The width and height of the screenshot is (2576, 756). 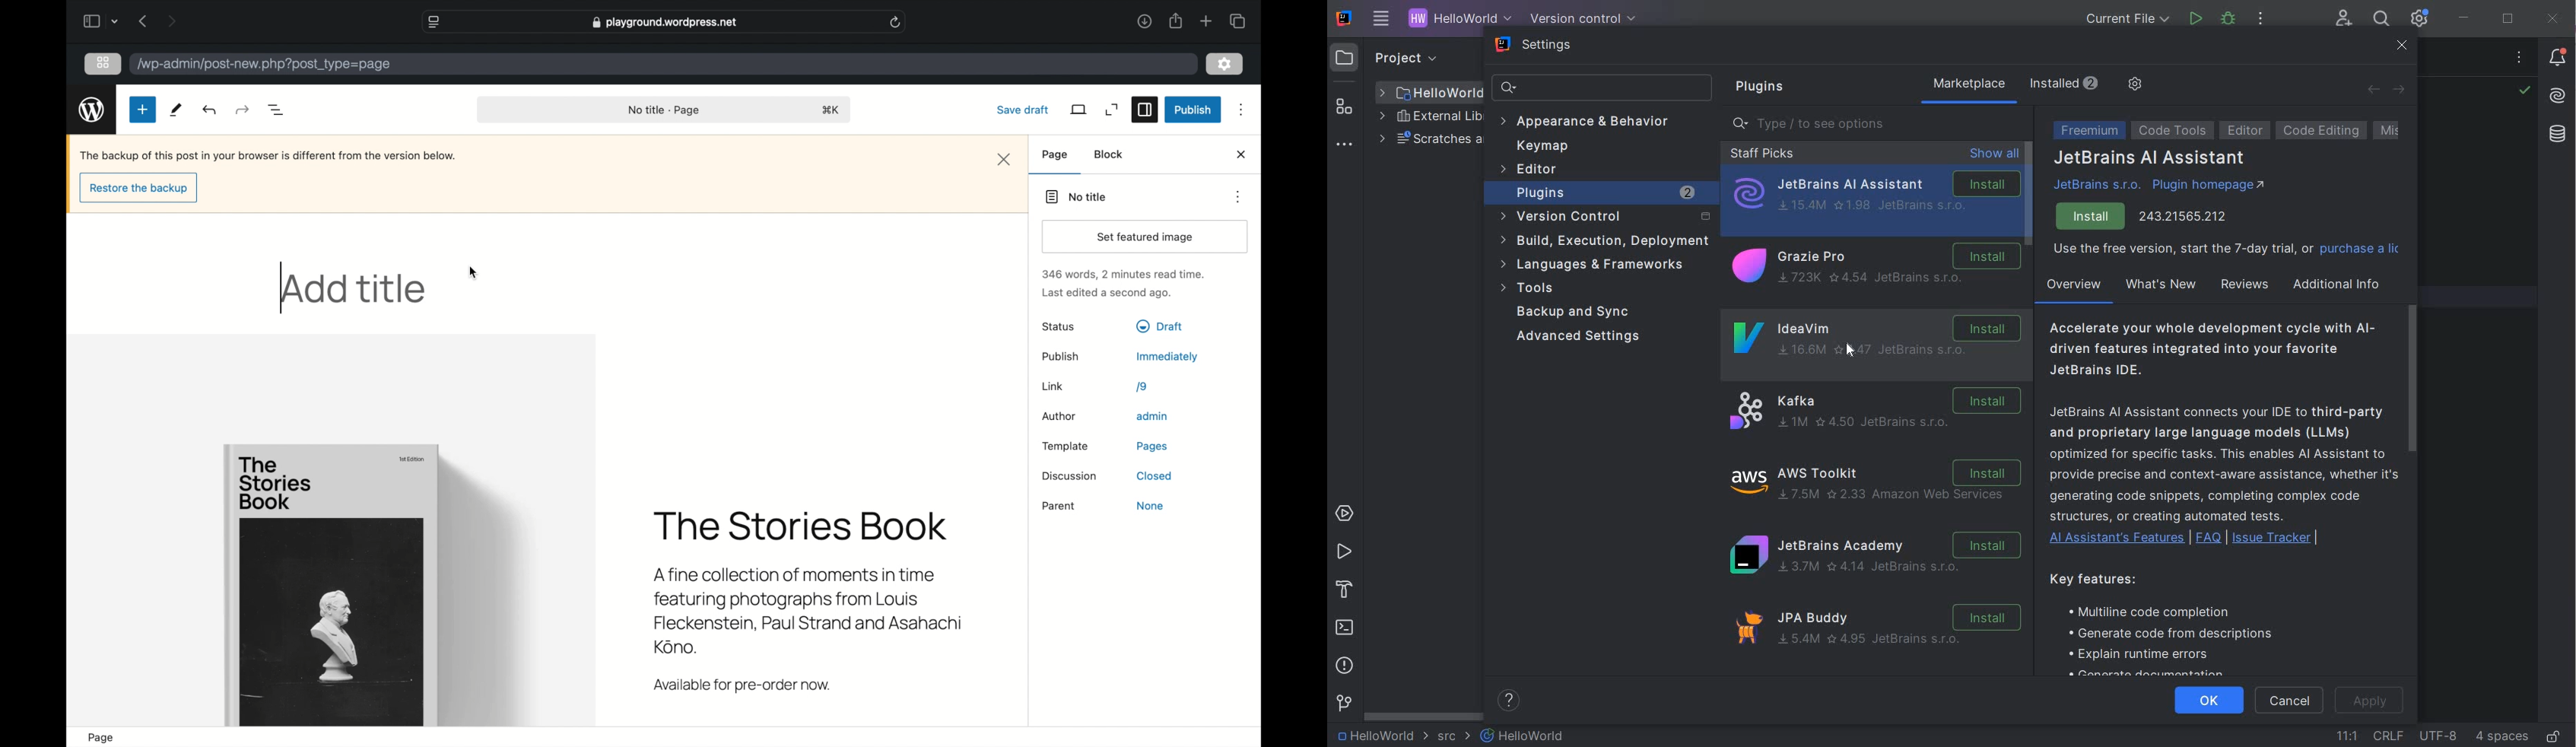 What do you see at coordinates (176, 110) in the screenshot?
I see `tools` at bounding box center [176, 110].